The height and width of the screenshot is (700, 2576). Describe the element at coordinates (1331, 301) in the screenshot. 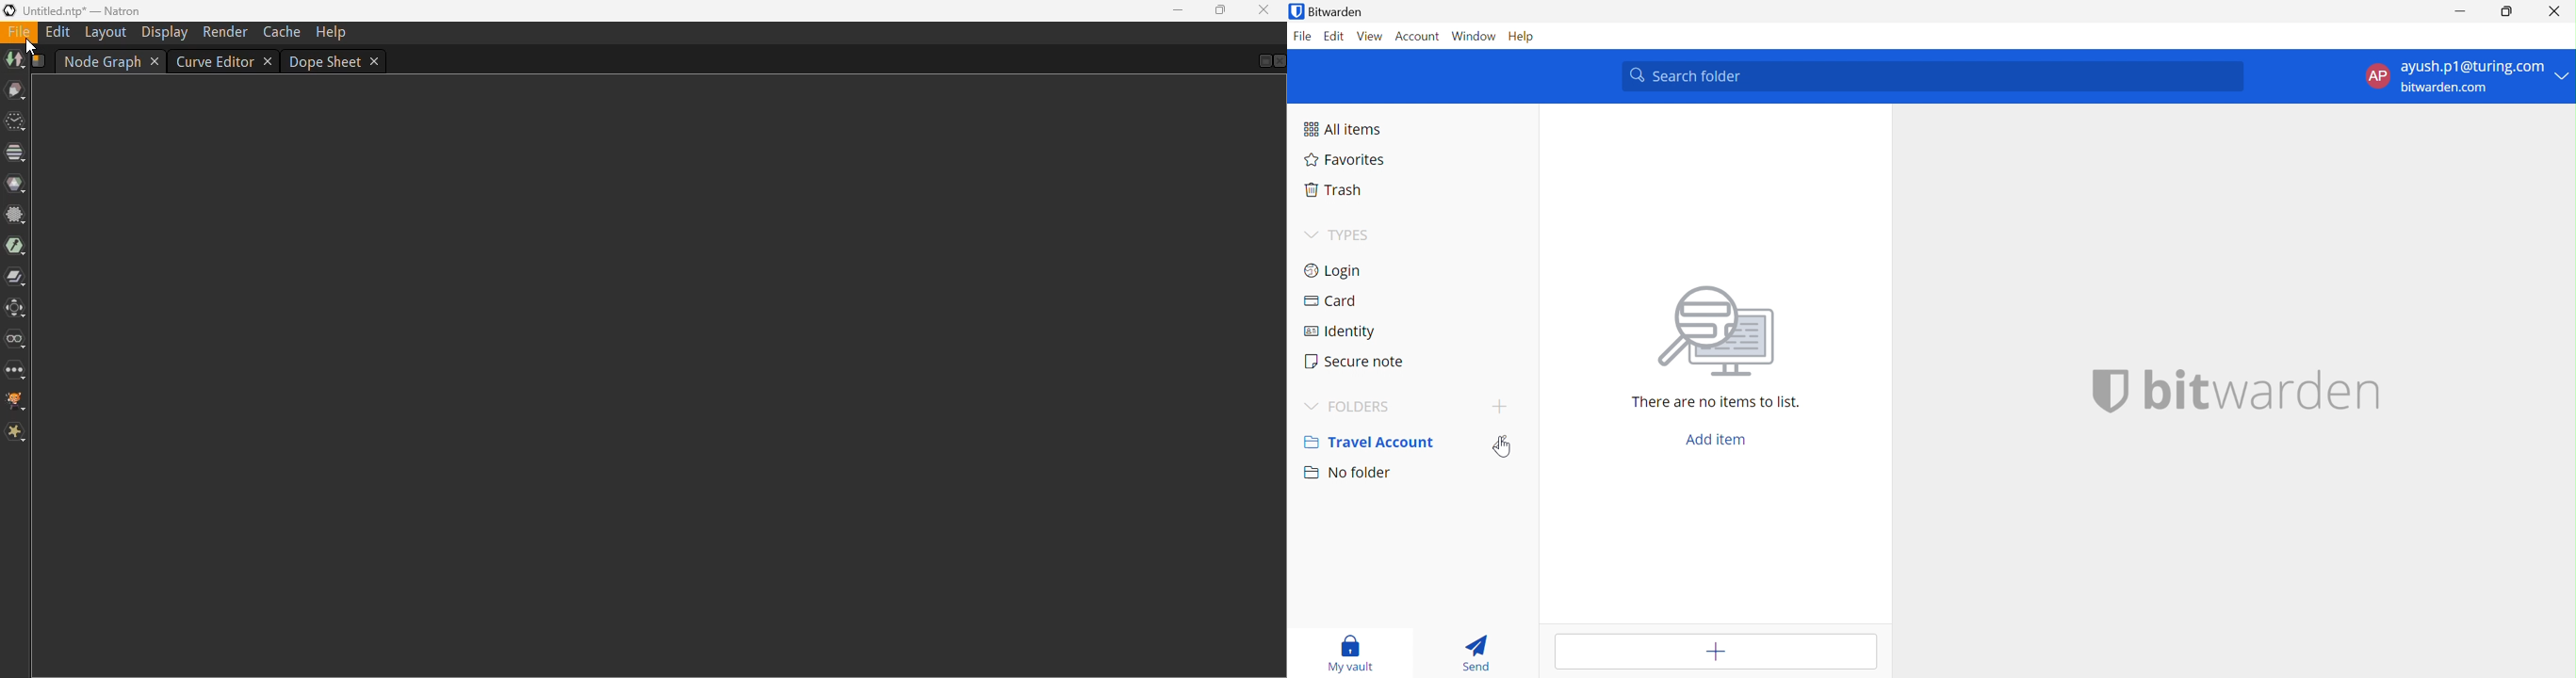

I see `Card` at that location.